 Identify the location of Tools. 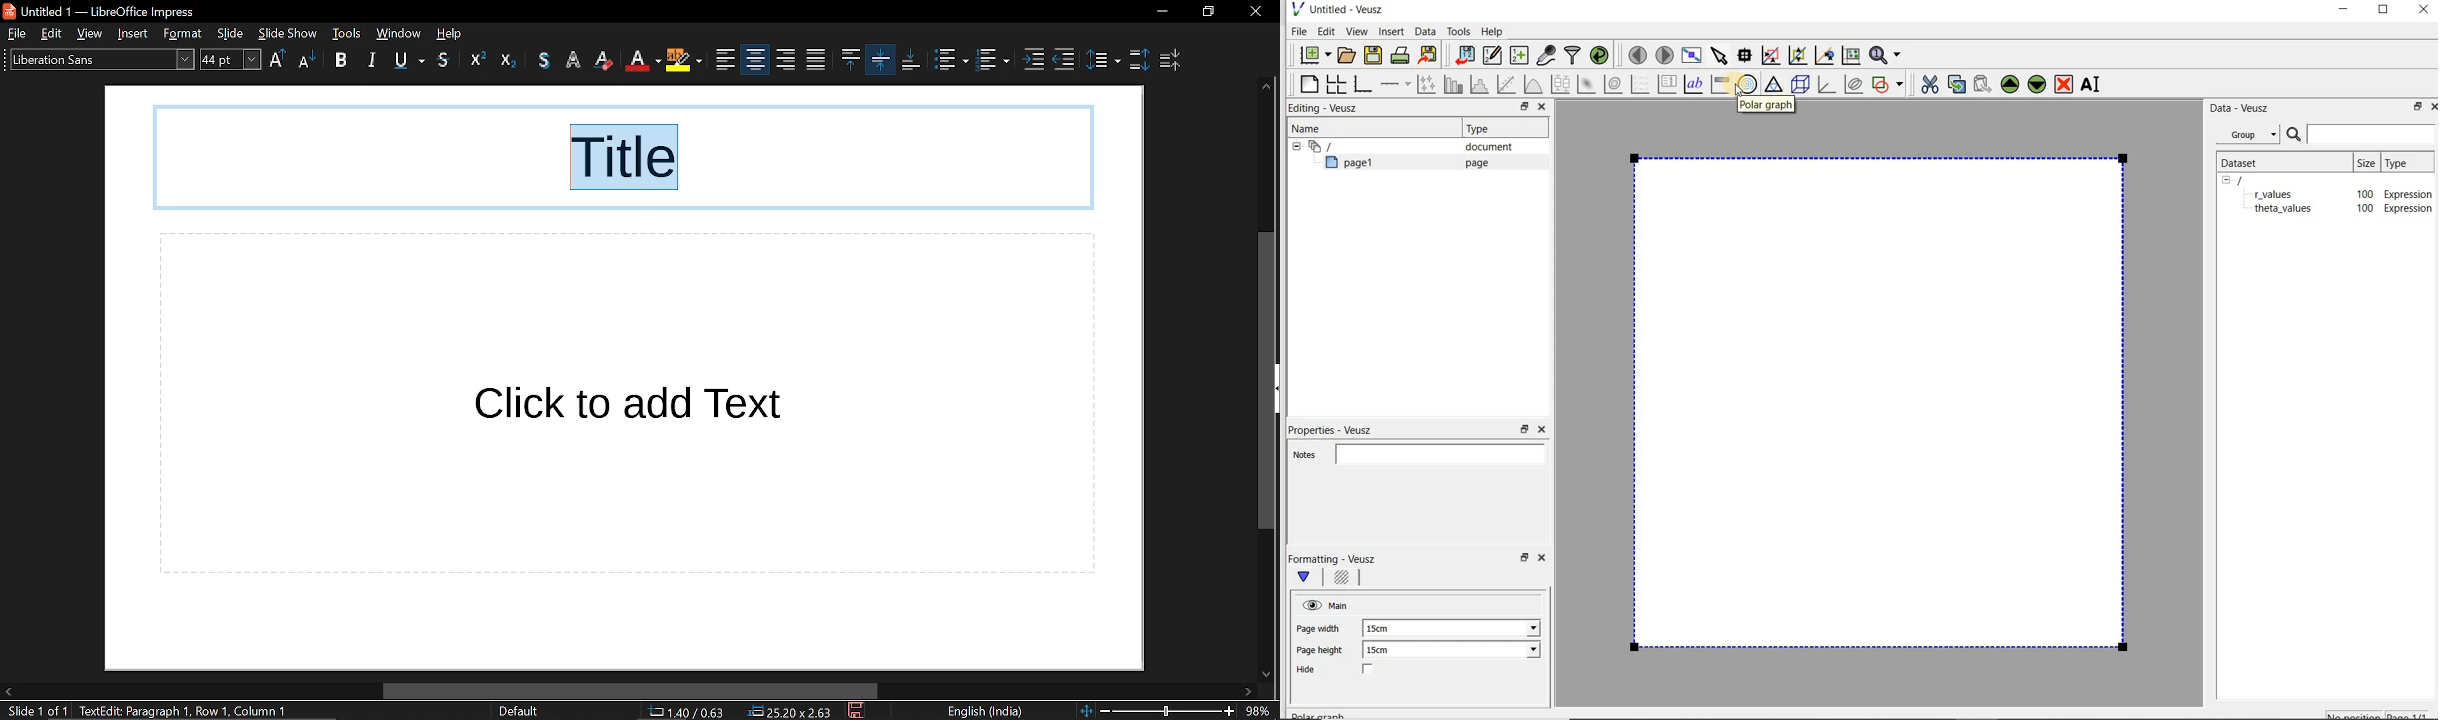
(1457, 32).